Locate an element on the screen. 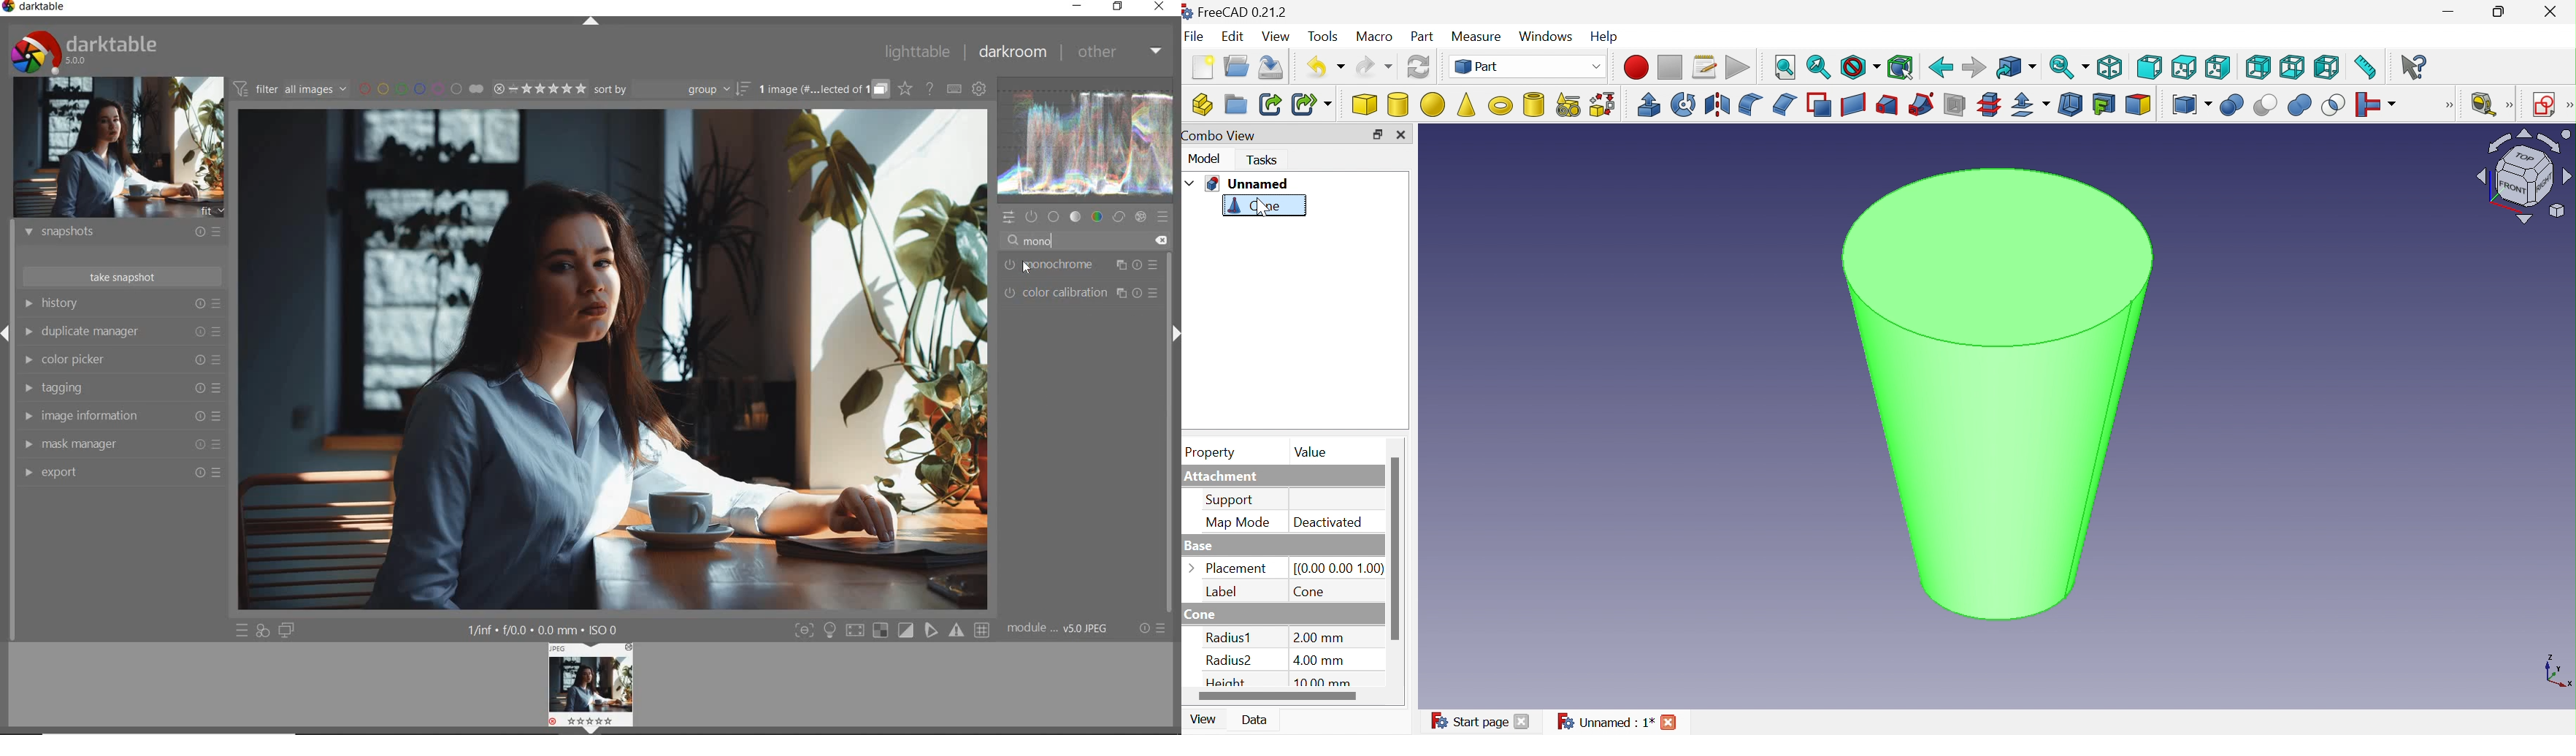 This screenshot has height=756, width=2576. Value is located at coordinates (1312, 452).